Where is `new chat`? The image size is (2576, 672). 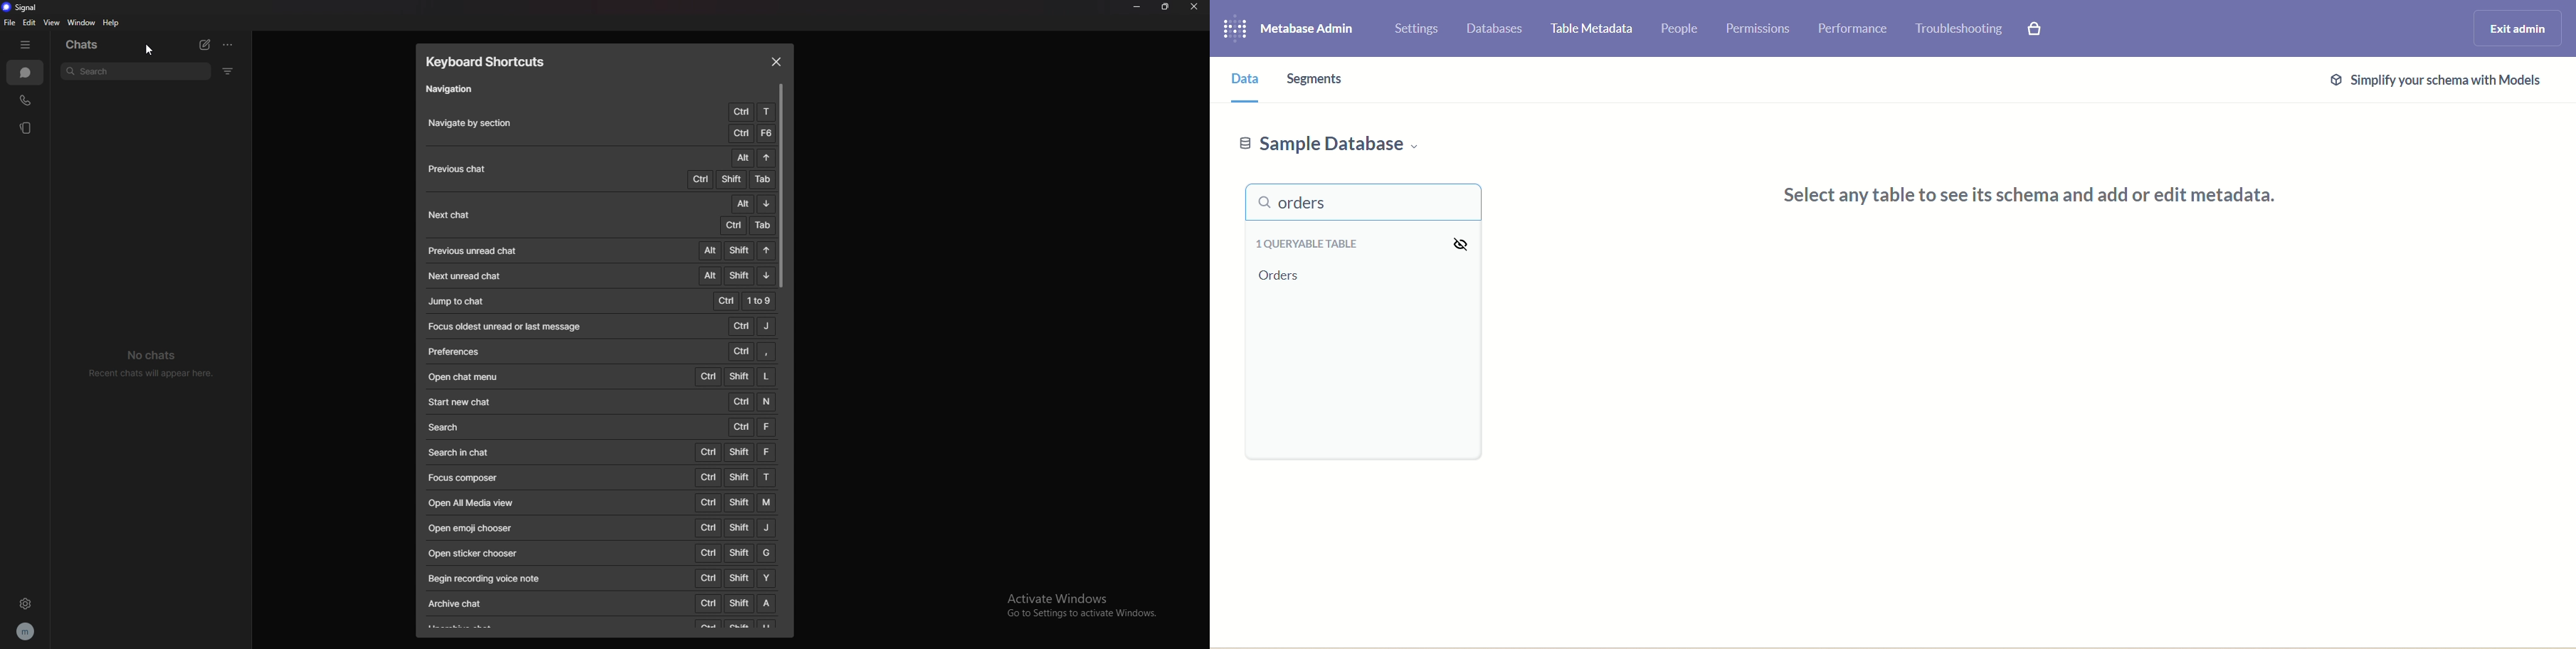 new chat is located at coordinates (205, 45).